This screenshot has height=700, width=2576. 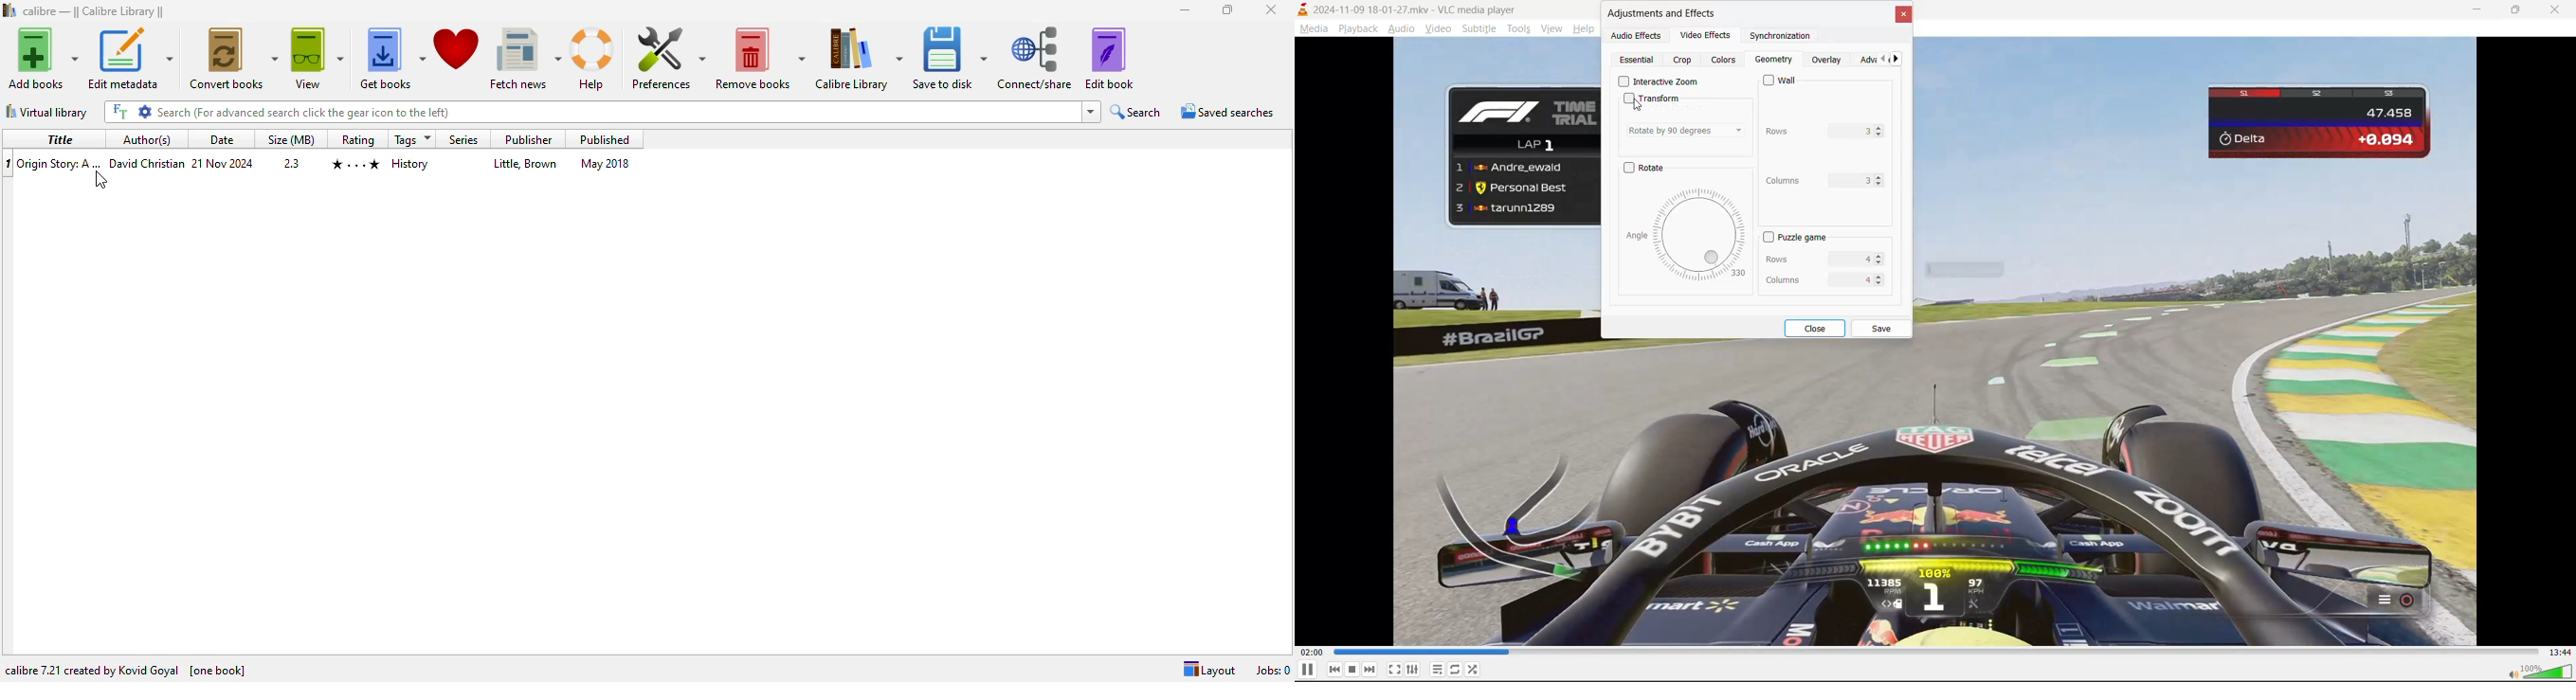 I want to click on calibre library, so click(x=94, y=11).